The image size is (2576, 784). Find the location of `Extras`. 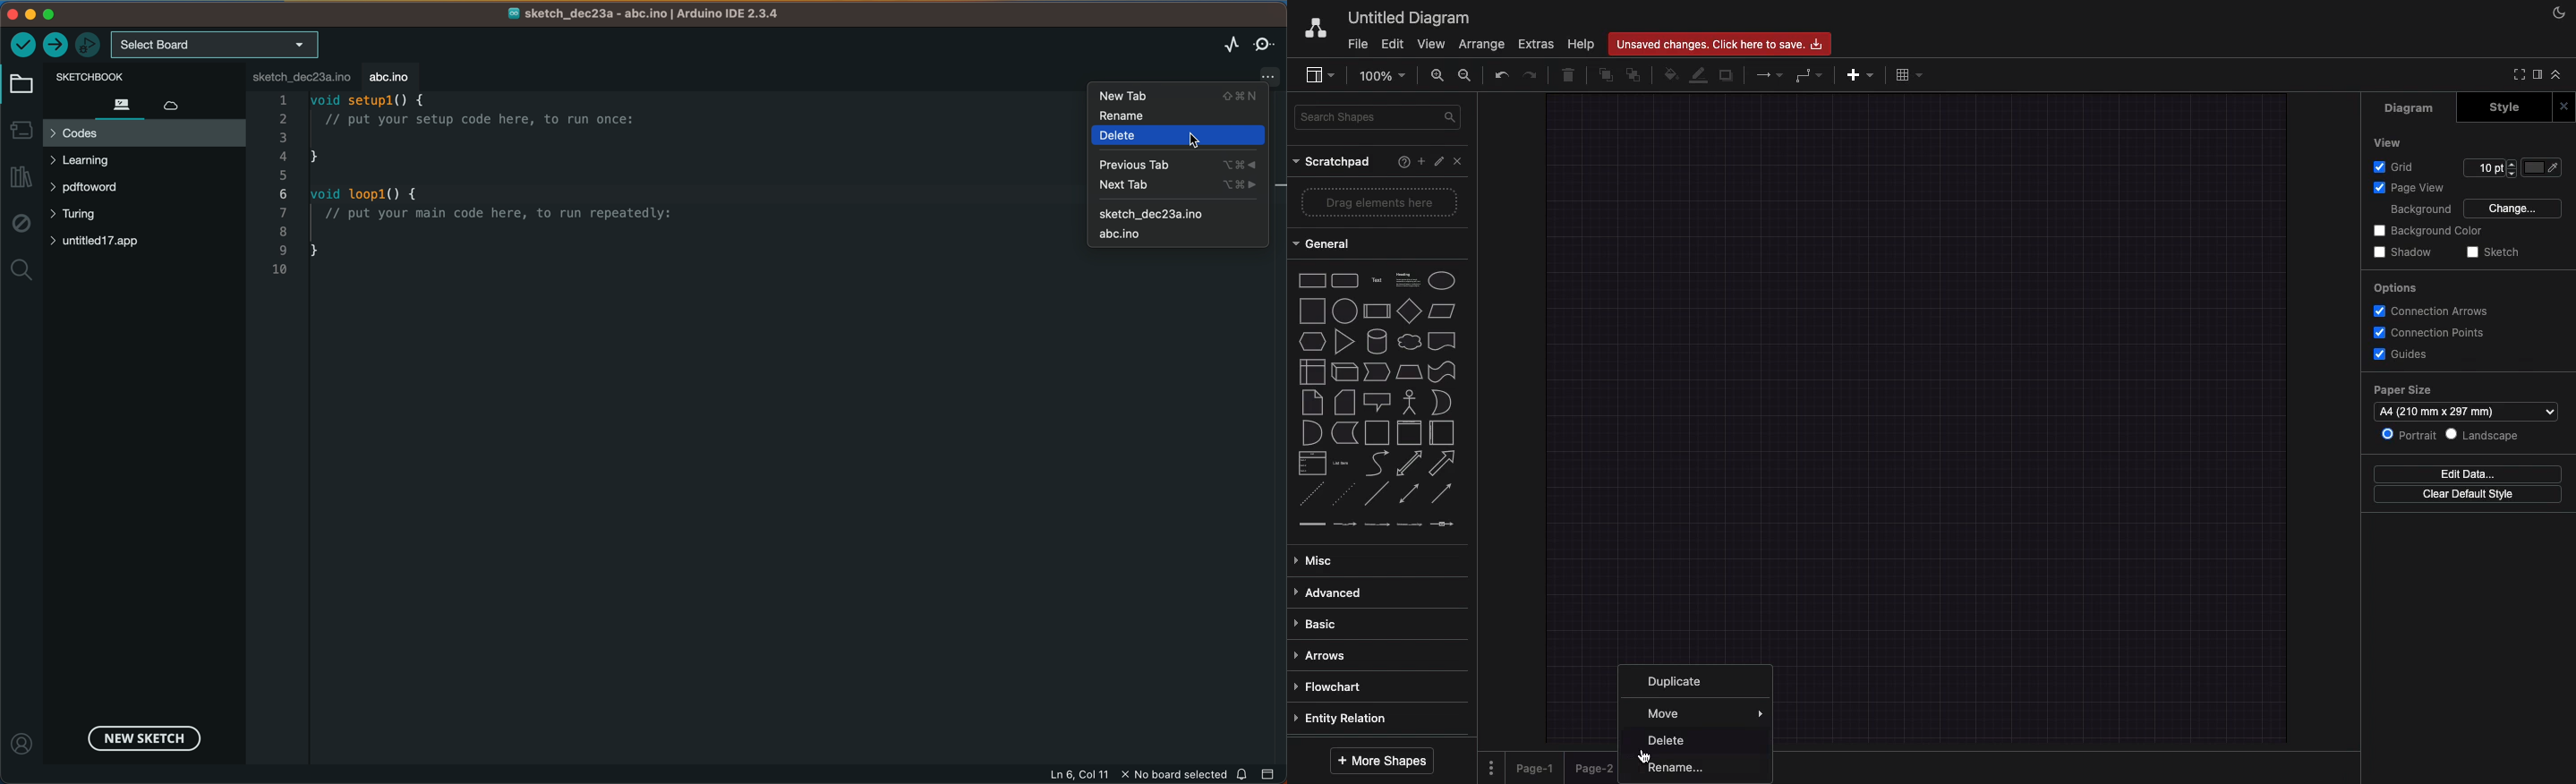

Extras is located at coordinates (1534, 43).